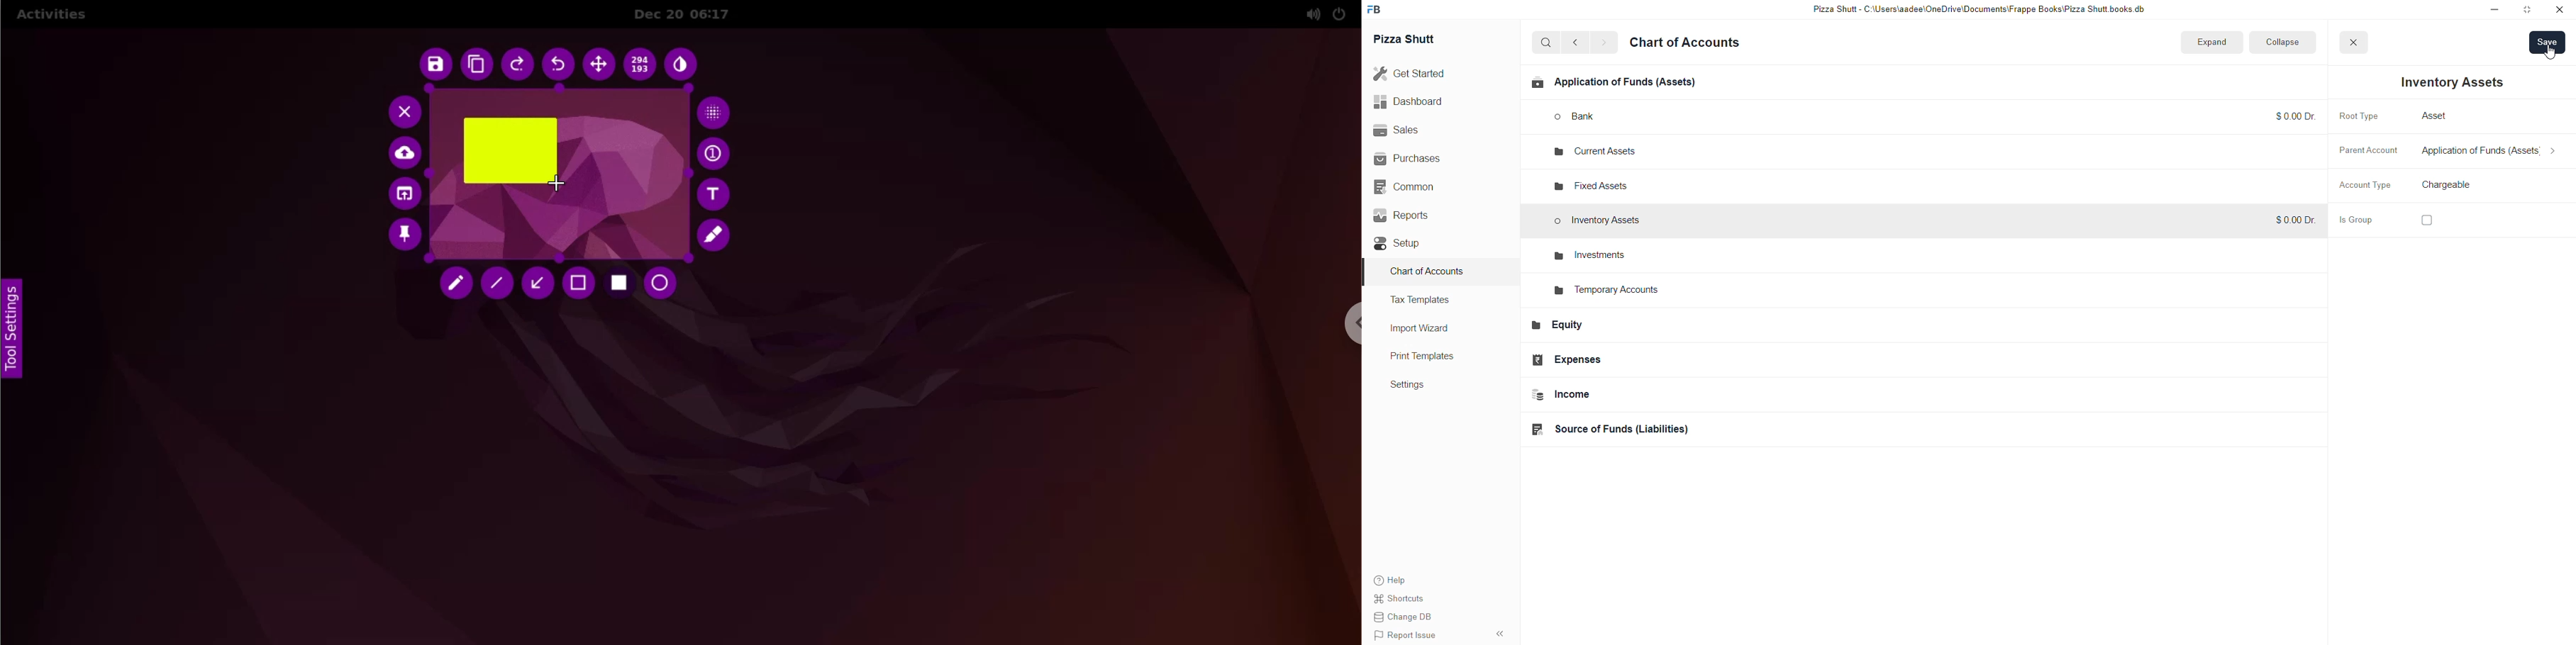 The height and width of the screenshot is (672, 2576). Describe the element at coordinates (1588, 255) in the screenshot. I see `investments ` at that location.